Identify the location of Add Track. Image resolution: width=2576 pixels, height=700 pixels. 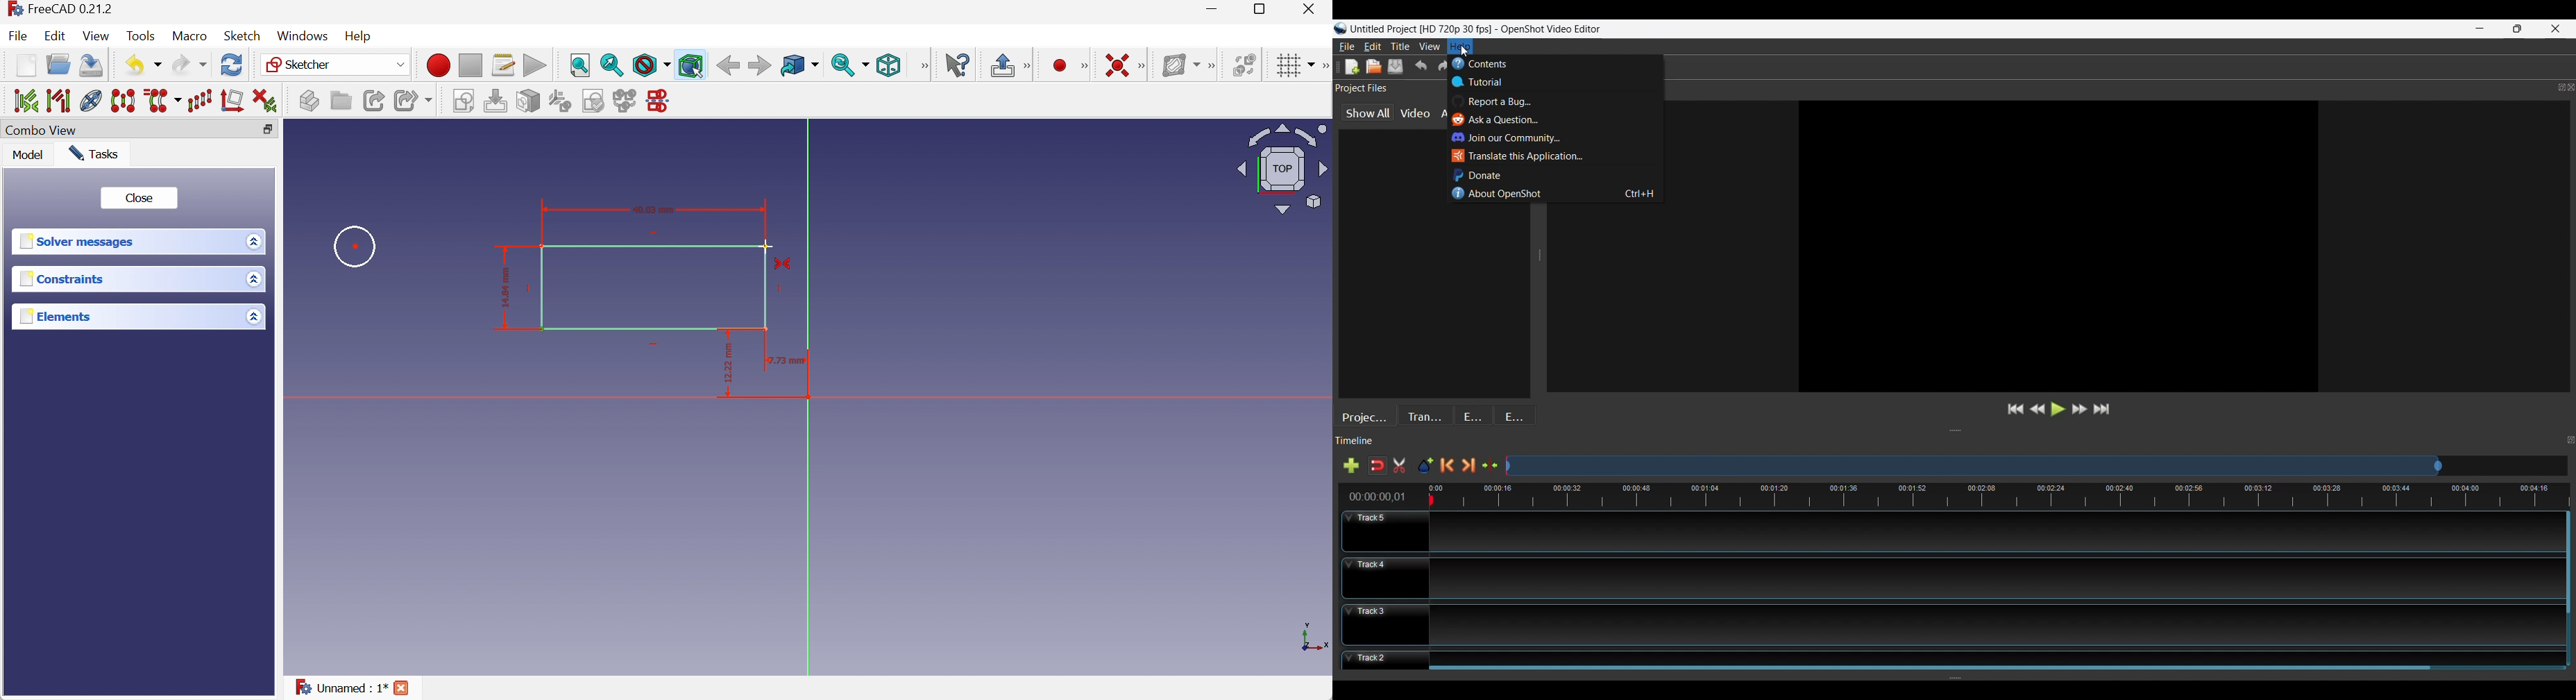
(1348, 465).